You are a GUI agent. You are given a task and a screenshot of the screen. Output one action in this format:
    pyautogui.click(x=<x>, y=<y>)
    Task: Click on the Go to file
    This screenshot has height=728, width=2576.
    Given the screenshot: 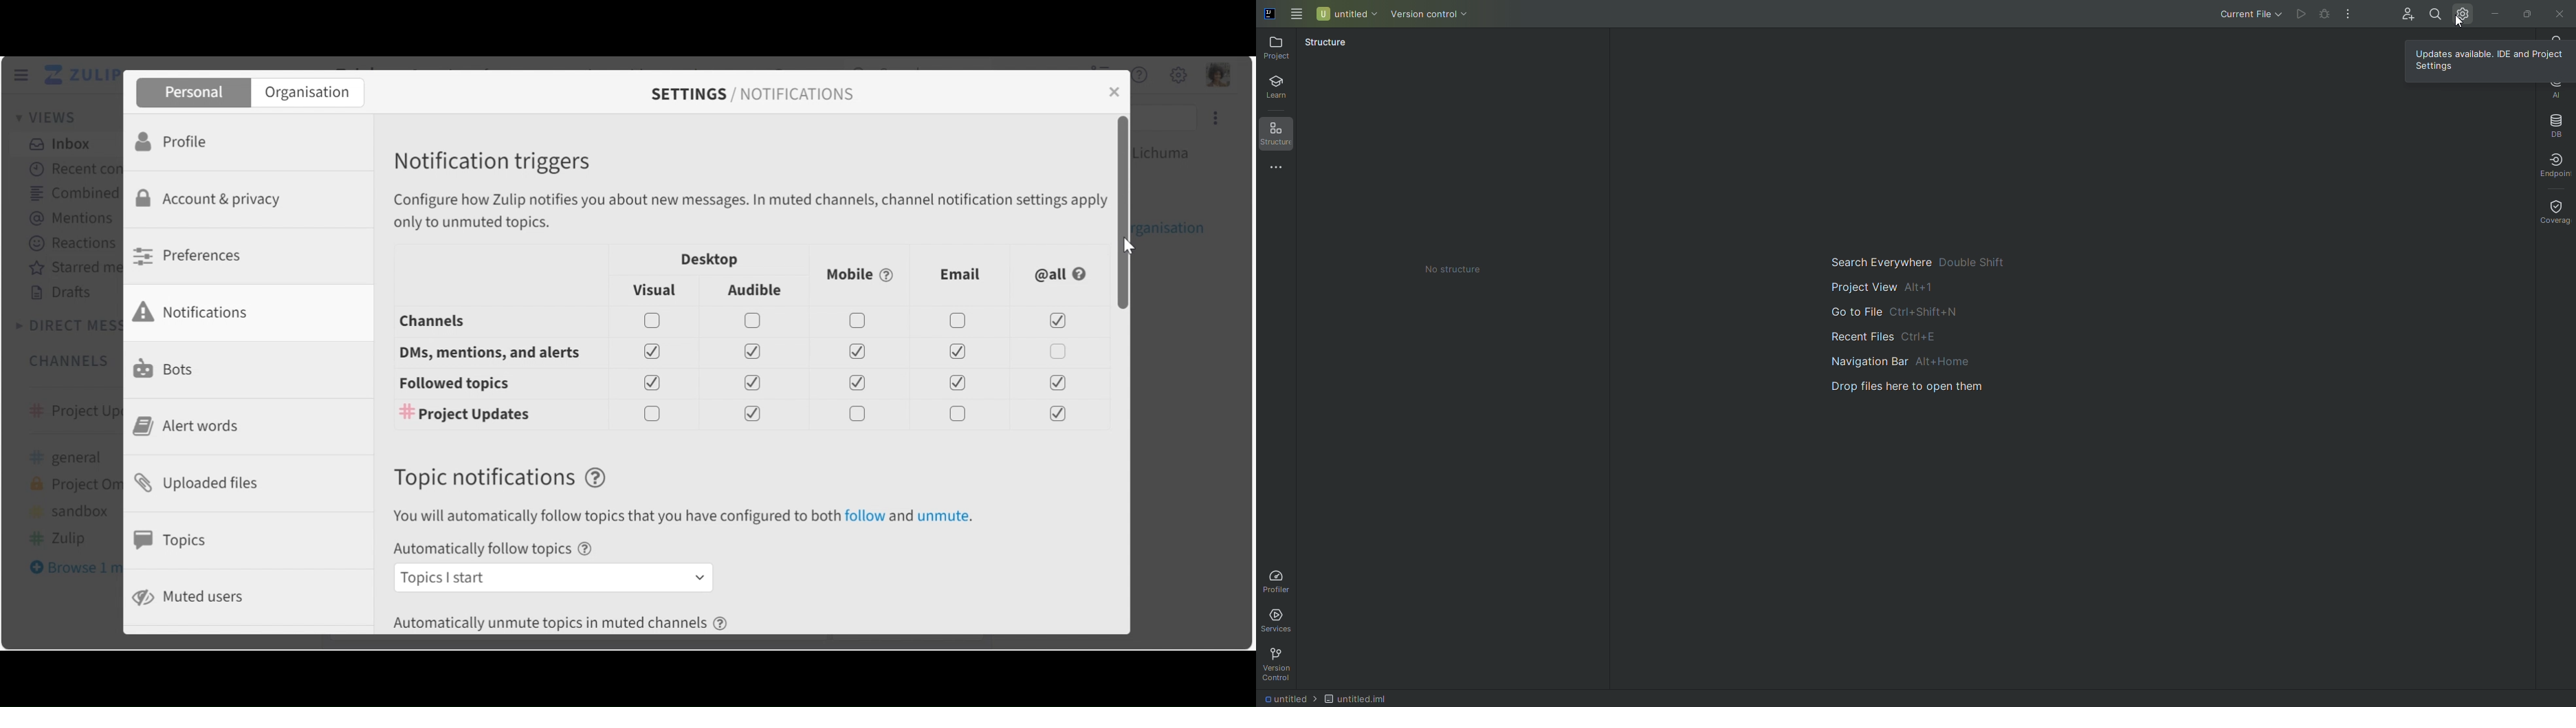 What is the action you would take?
    pyautogui.click(x=1891, y=313)
    